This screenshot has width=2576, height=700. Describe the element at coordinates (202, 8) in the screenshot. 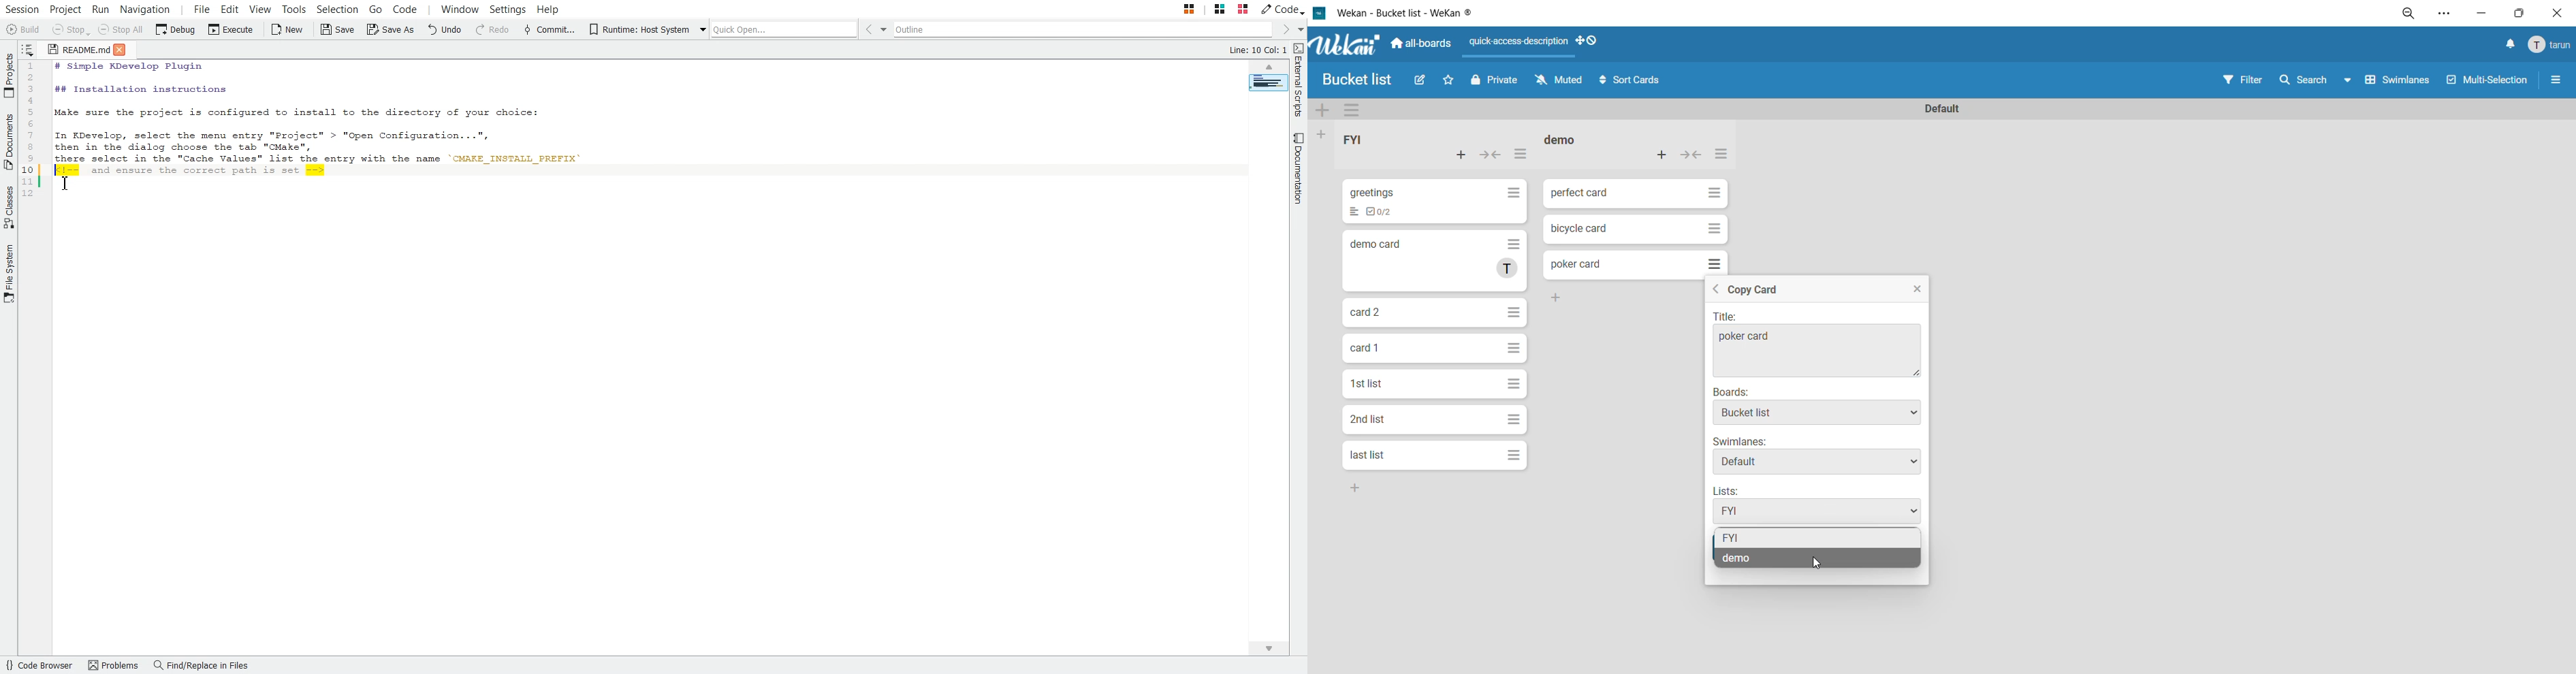

I see `File` at that location.